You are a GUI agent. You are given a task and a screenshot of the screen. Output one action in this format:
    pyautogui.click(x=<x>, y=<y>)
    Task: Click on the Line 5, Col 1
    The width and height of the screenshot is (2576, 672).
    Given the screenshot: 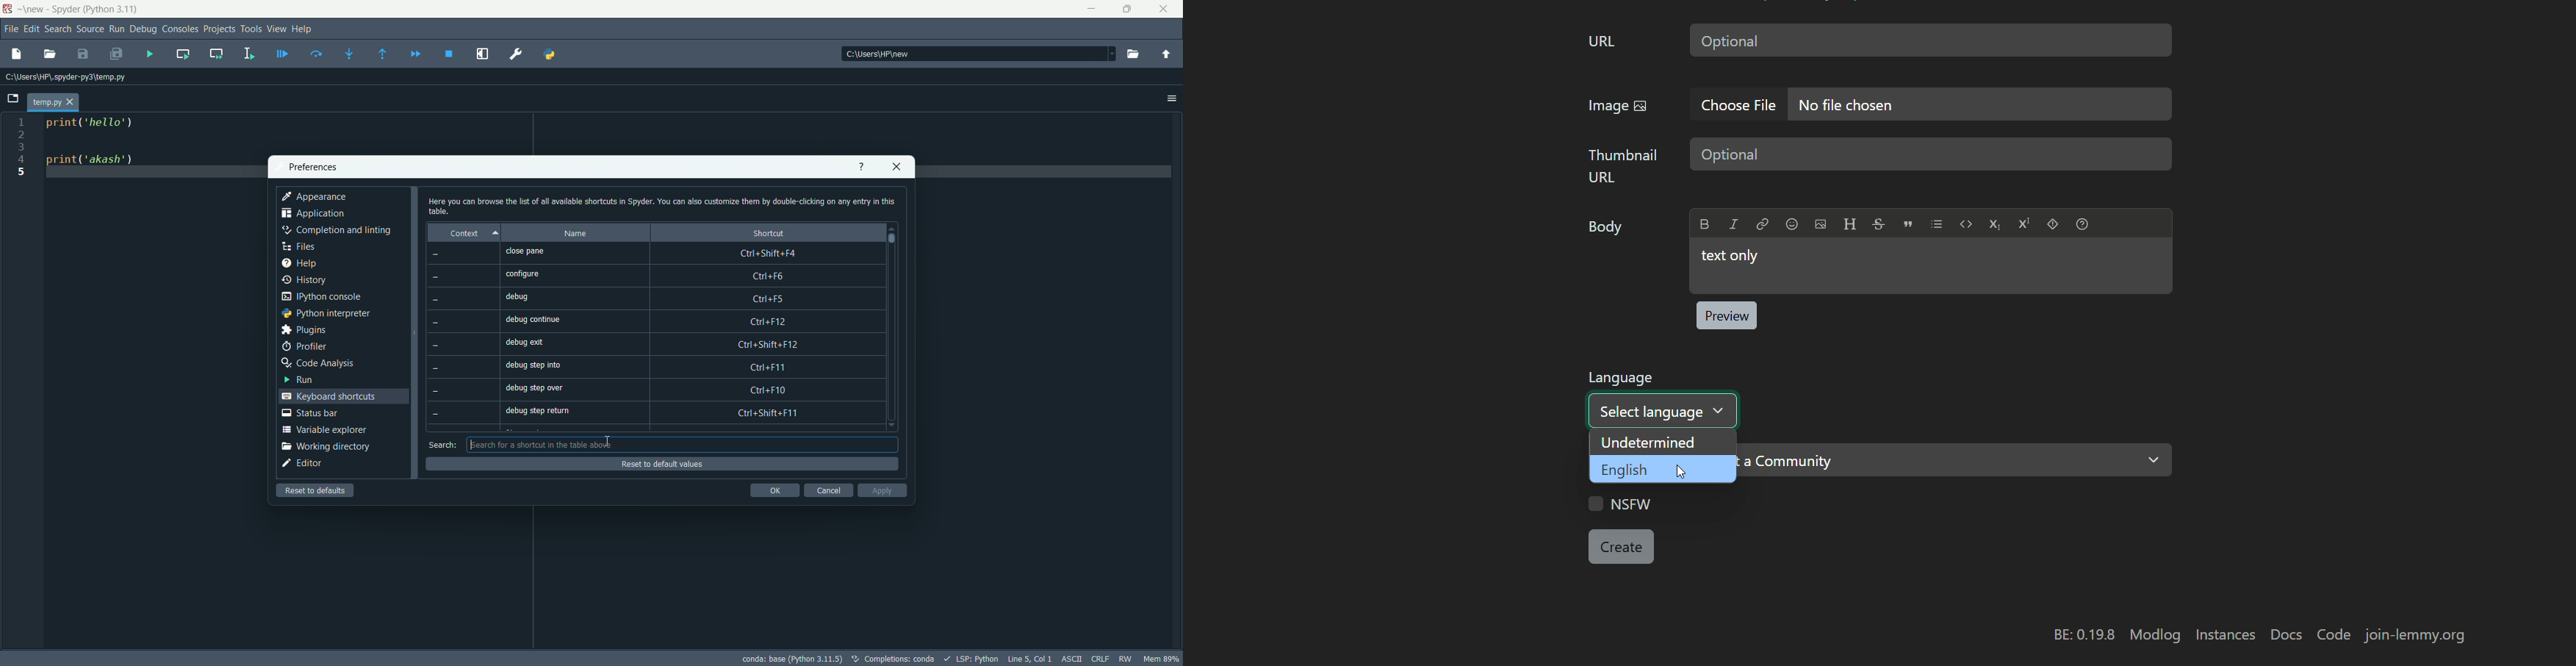 What is the action you would take?
    pyautogui.click(x=1029, y=657)
    